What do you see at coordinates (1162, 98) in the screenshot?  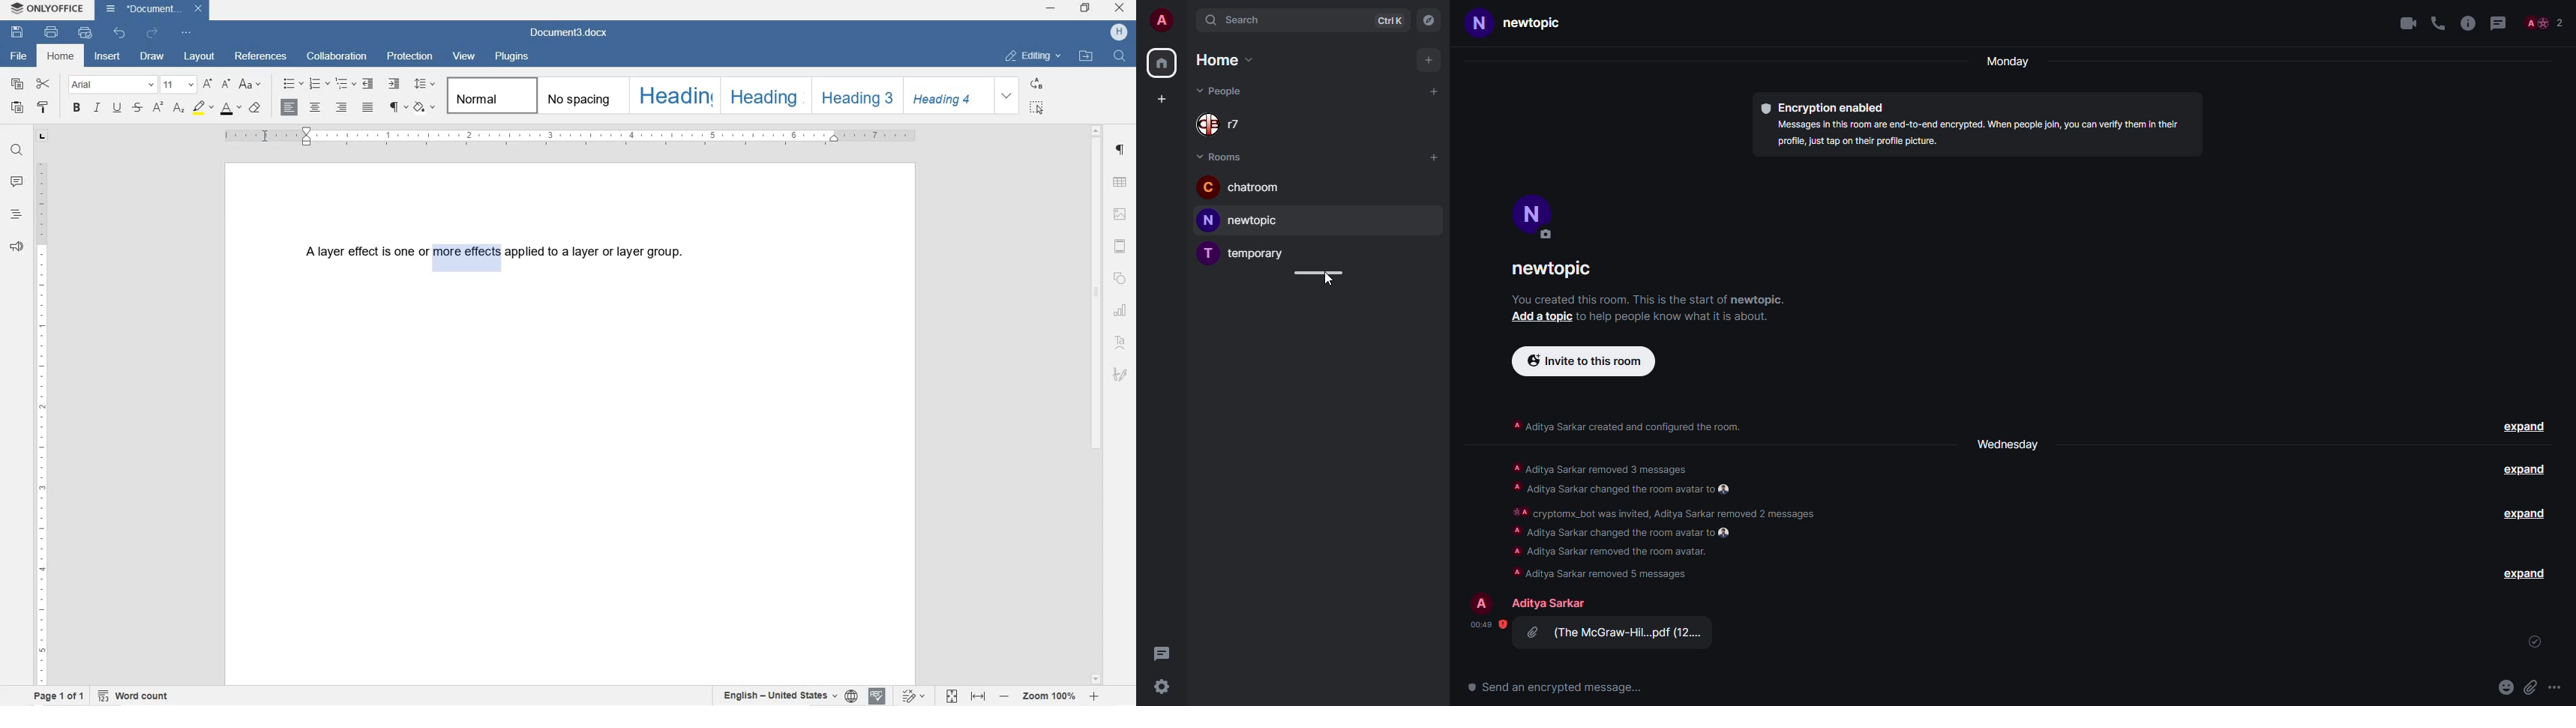 I see `add` at bounding box center [1162, 98].